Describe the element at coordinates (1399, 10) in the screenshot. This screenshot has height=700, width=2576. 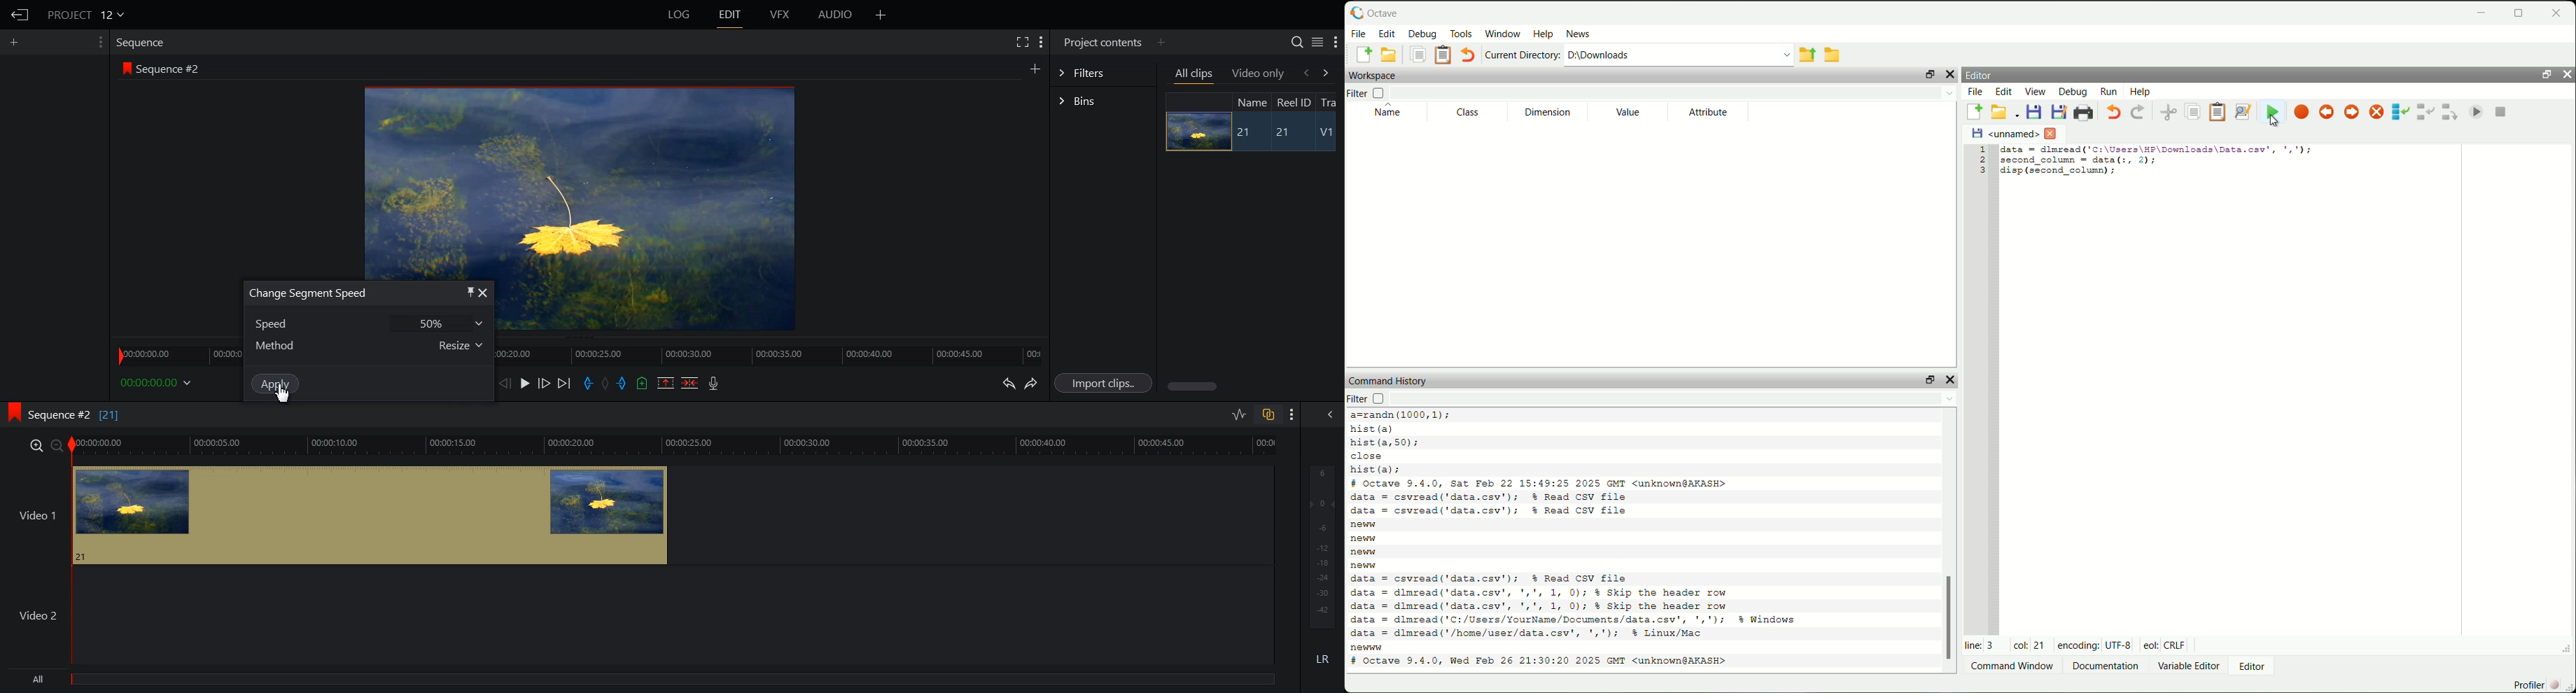
I see `octave` at that location.